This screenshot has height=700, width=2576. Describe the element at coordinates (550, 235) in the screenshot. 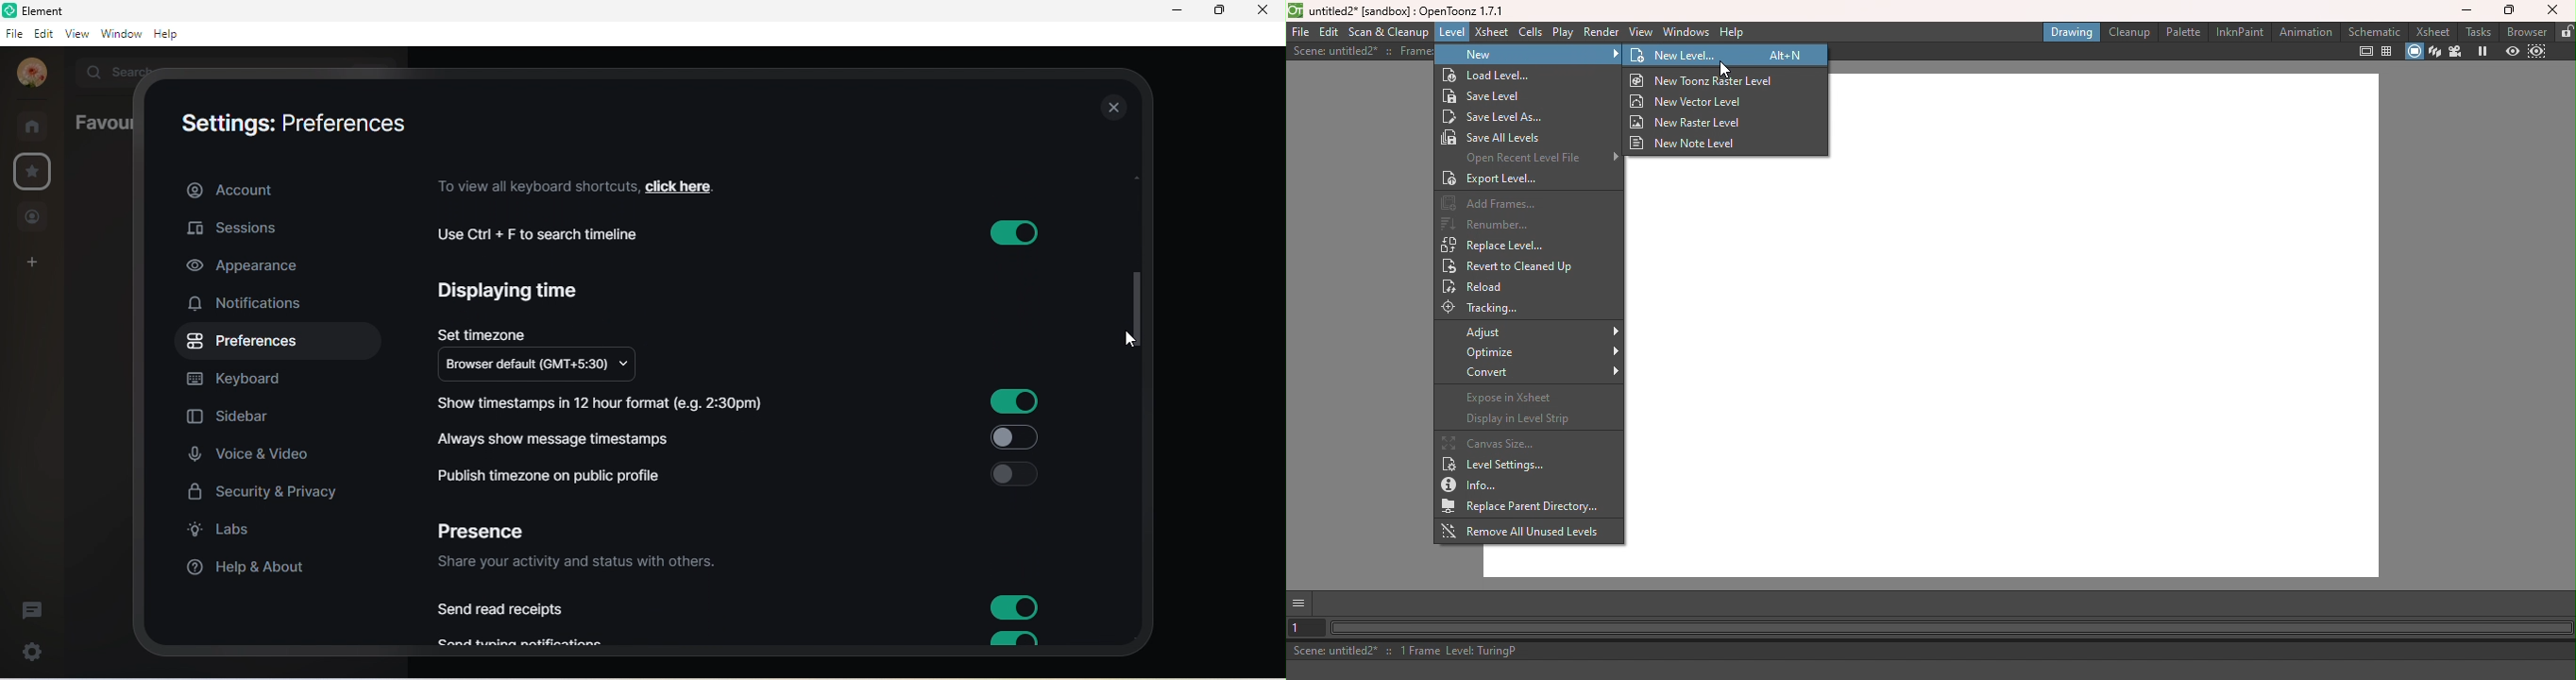

I see `use ctrl+f to search timeline` at that location.